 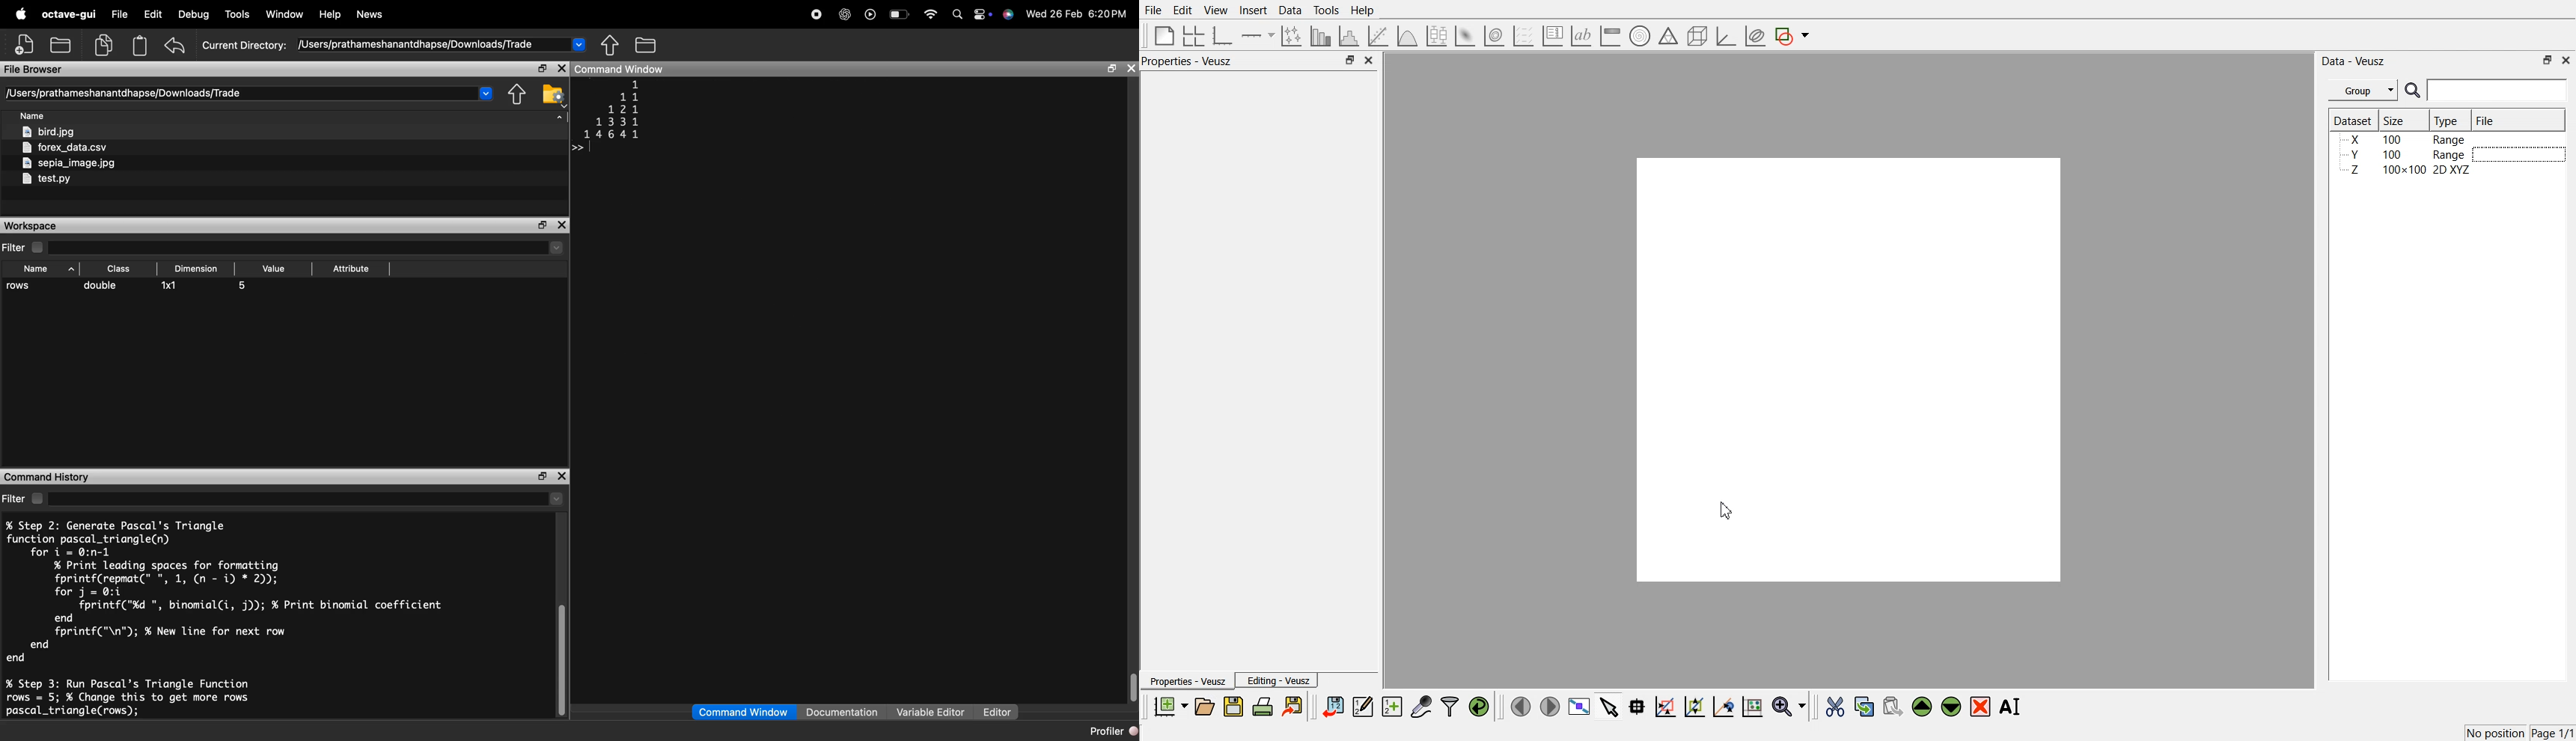 What do you see at coordinates (1320, 36) in the screenshot?
I see `Plot bar chart` at bounding box center [1320, 36].